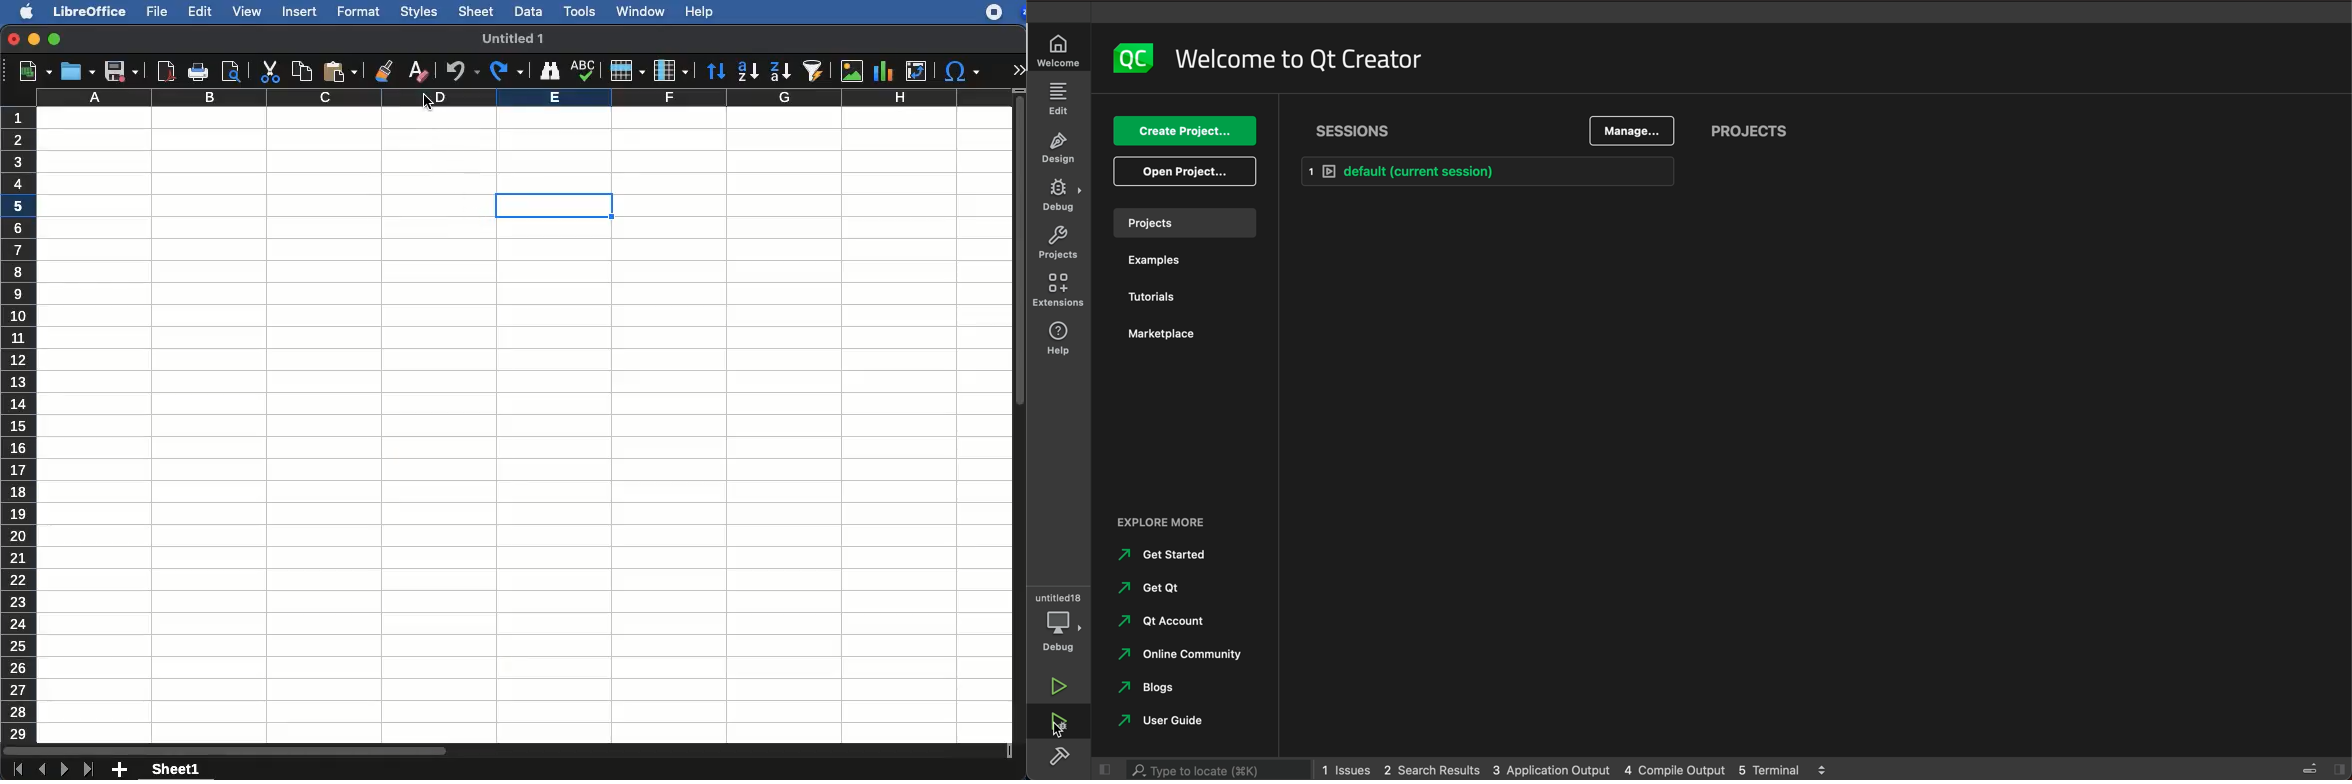 This screenshot has width=2352, height=784. What do you see at coordinates (63, 771) in the screenshot?
I see `next sheet` at bounding box center [63, 771].